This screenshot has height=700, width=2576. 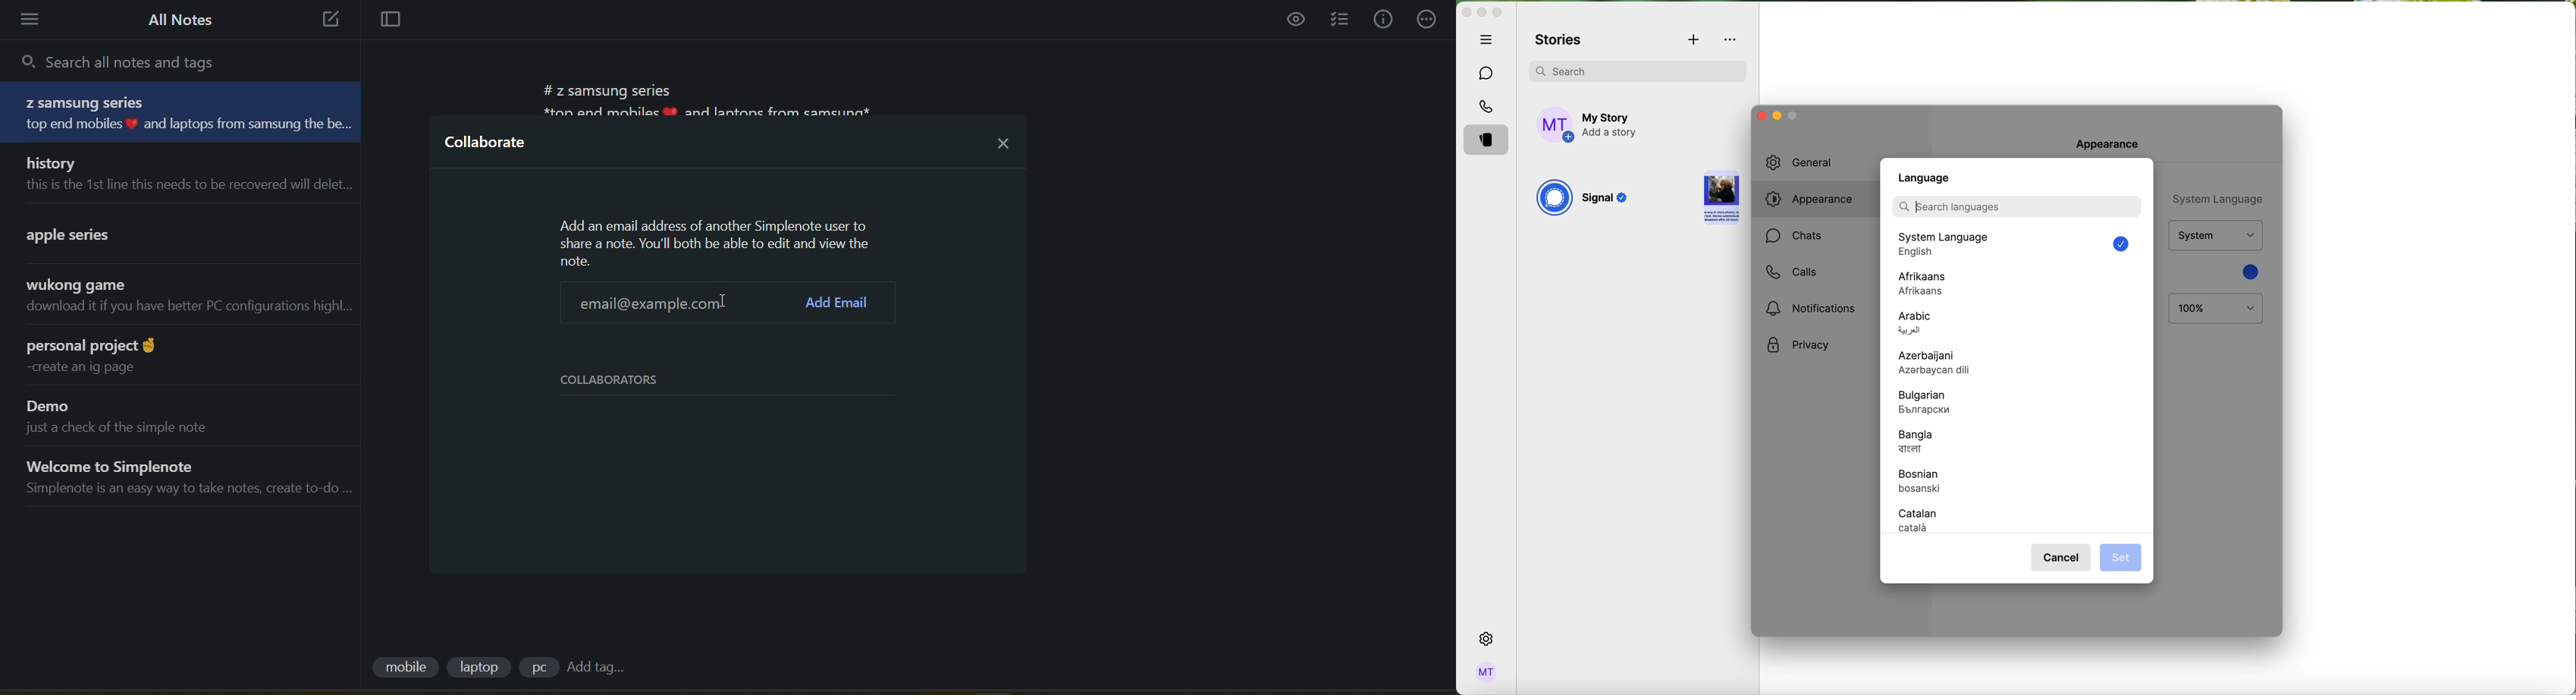 I want to click on theme options, so click(x=2215, y=236).